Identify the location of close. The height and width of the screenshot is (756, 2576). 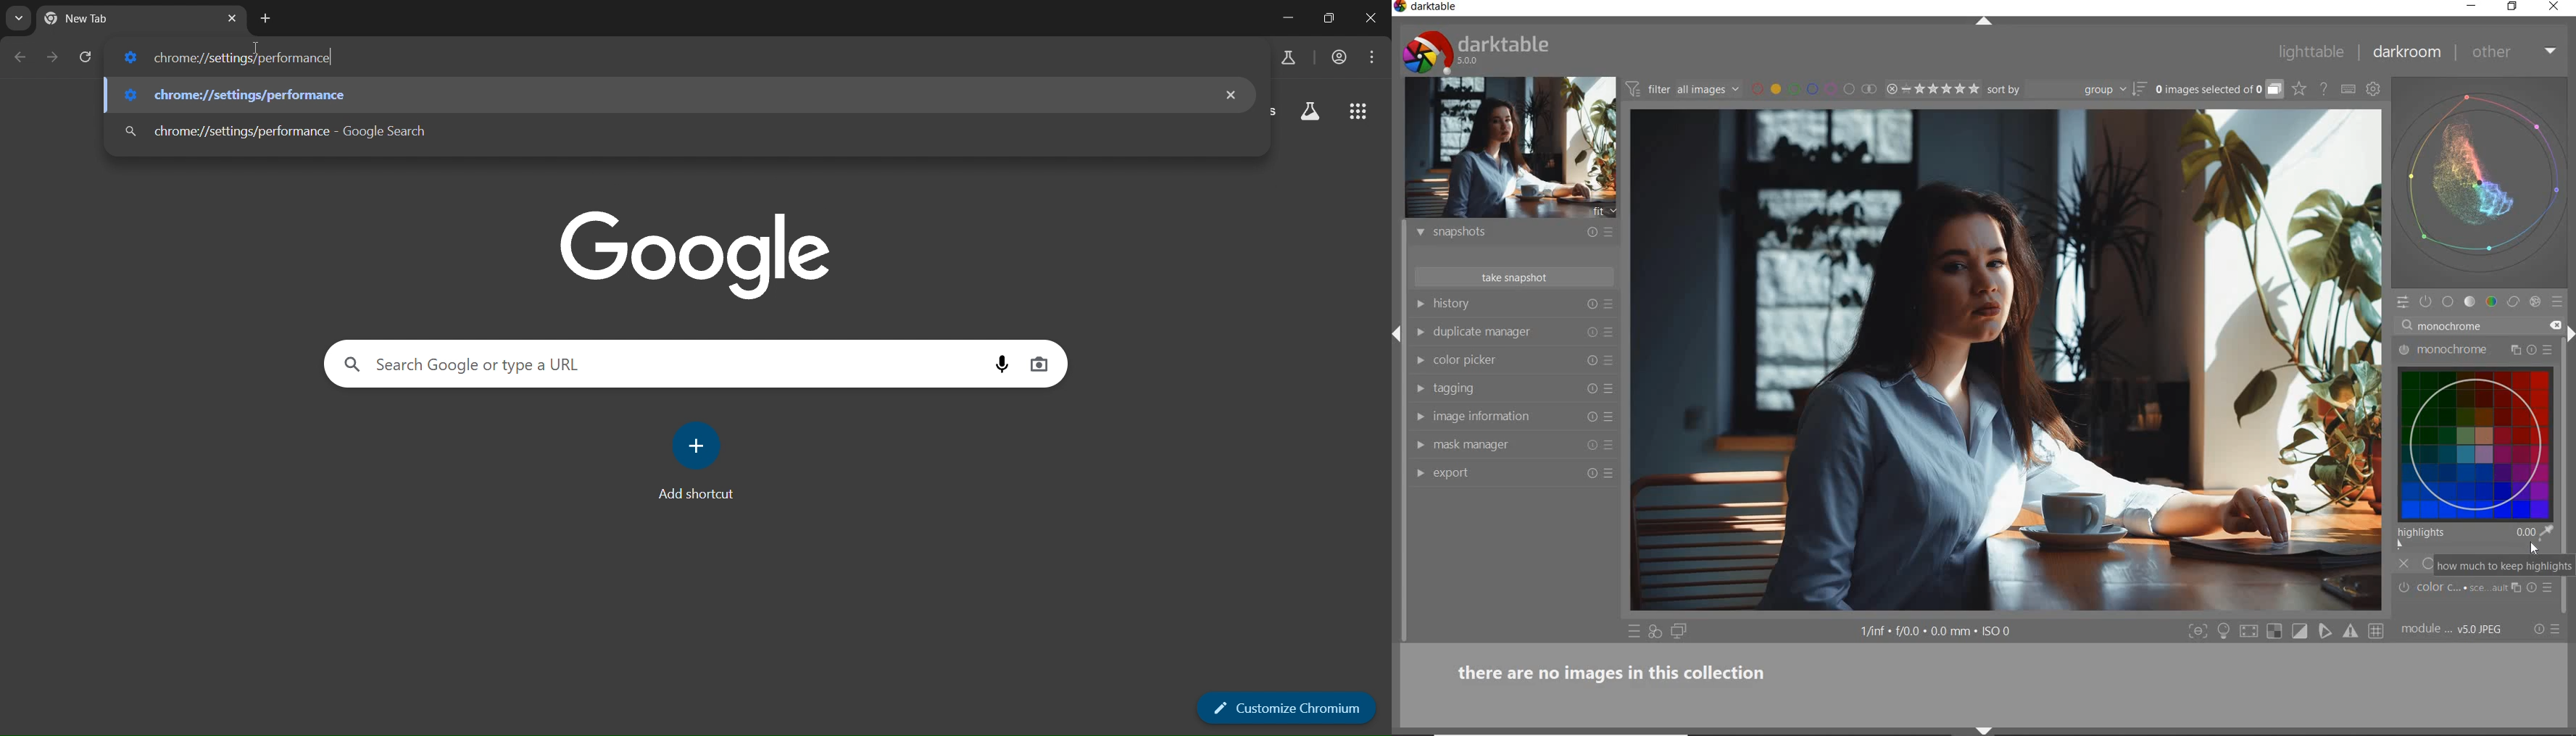
(1371, 18).